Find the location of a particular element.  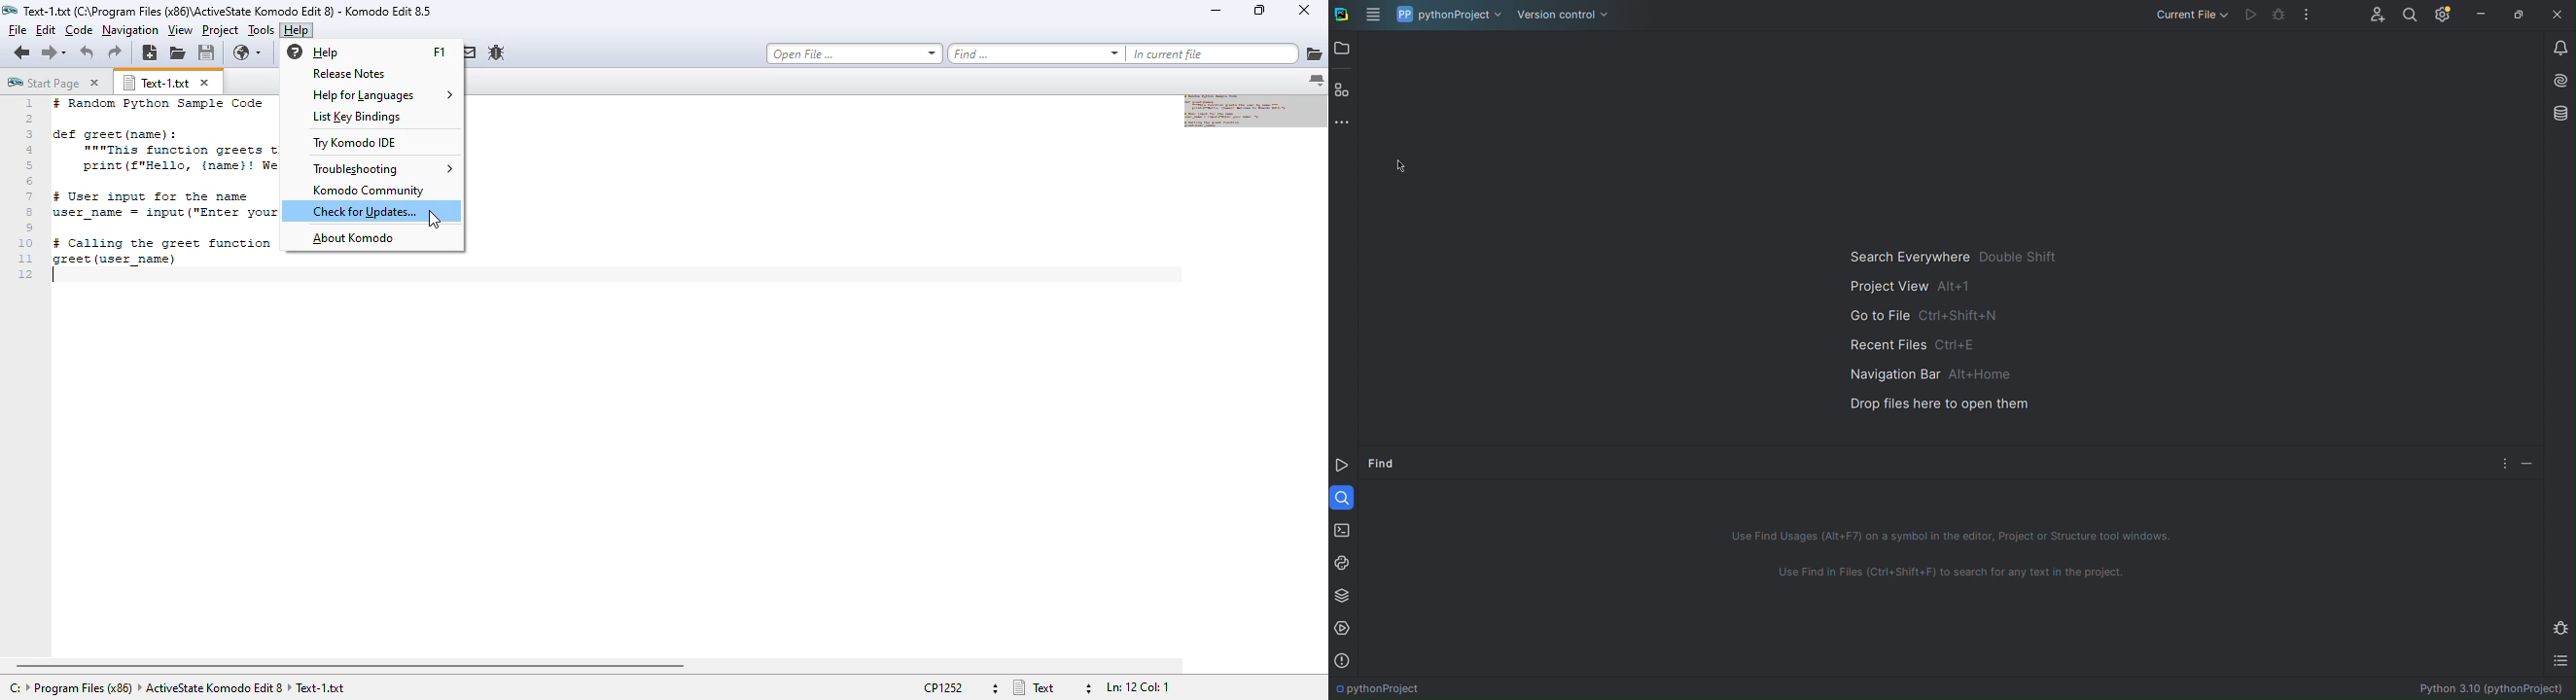

Navigation Bar is located at coordinates (1926, 372).